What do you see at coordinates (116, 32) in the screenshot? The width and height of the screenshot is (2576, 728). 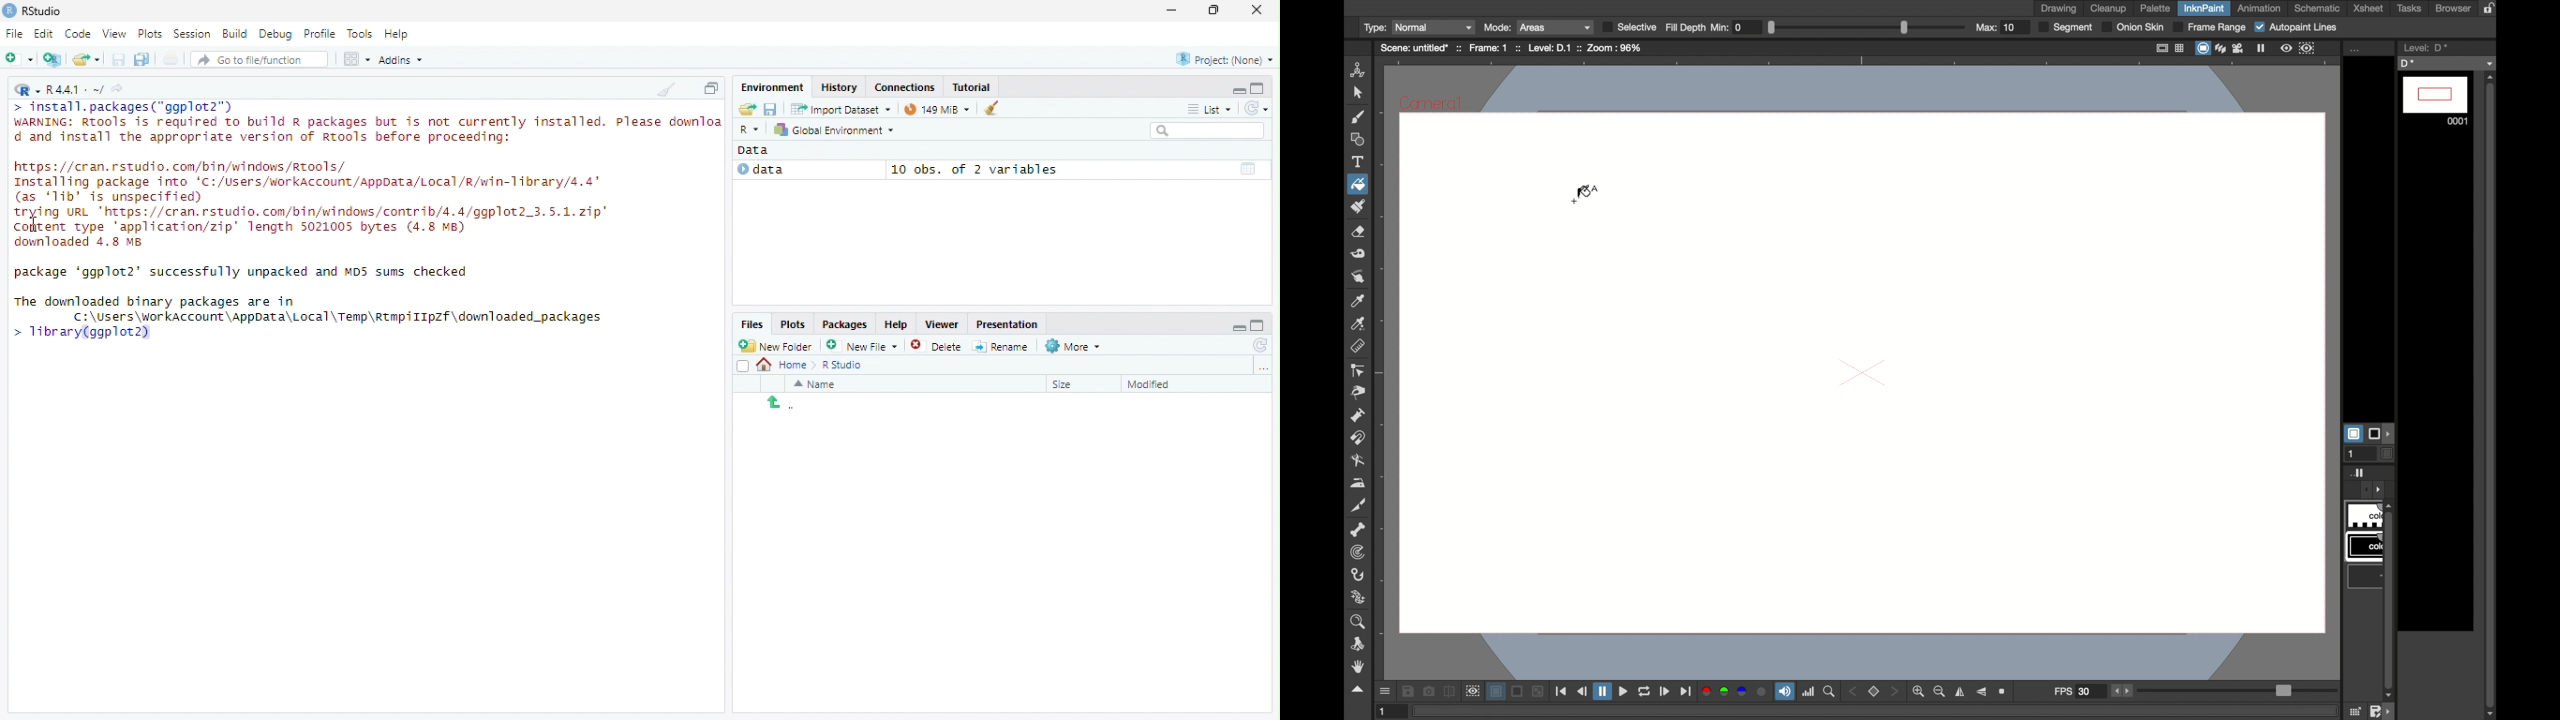 I see `View` at bounding box center [116, 32].